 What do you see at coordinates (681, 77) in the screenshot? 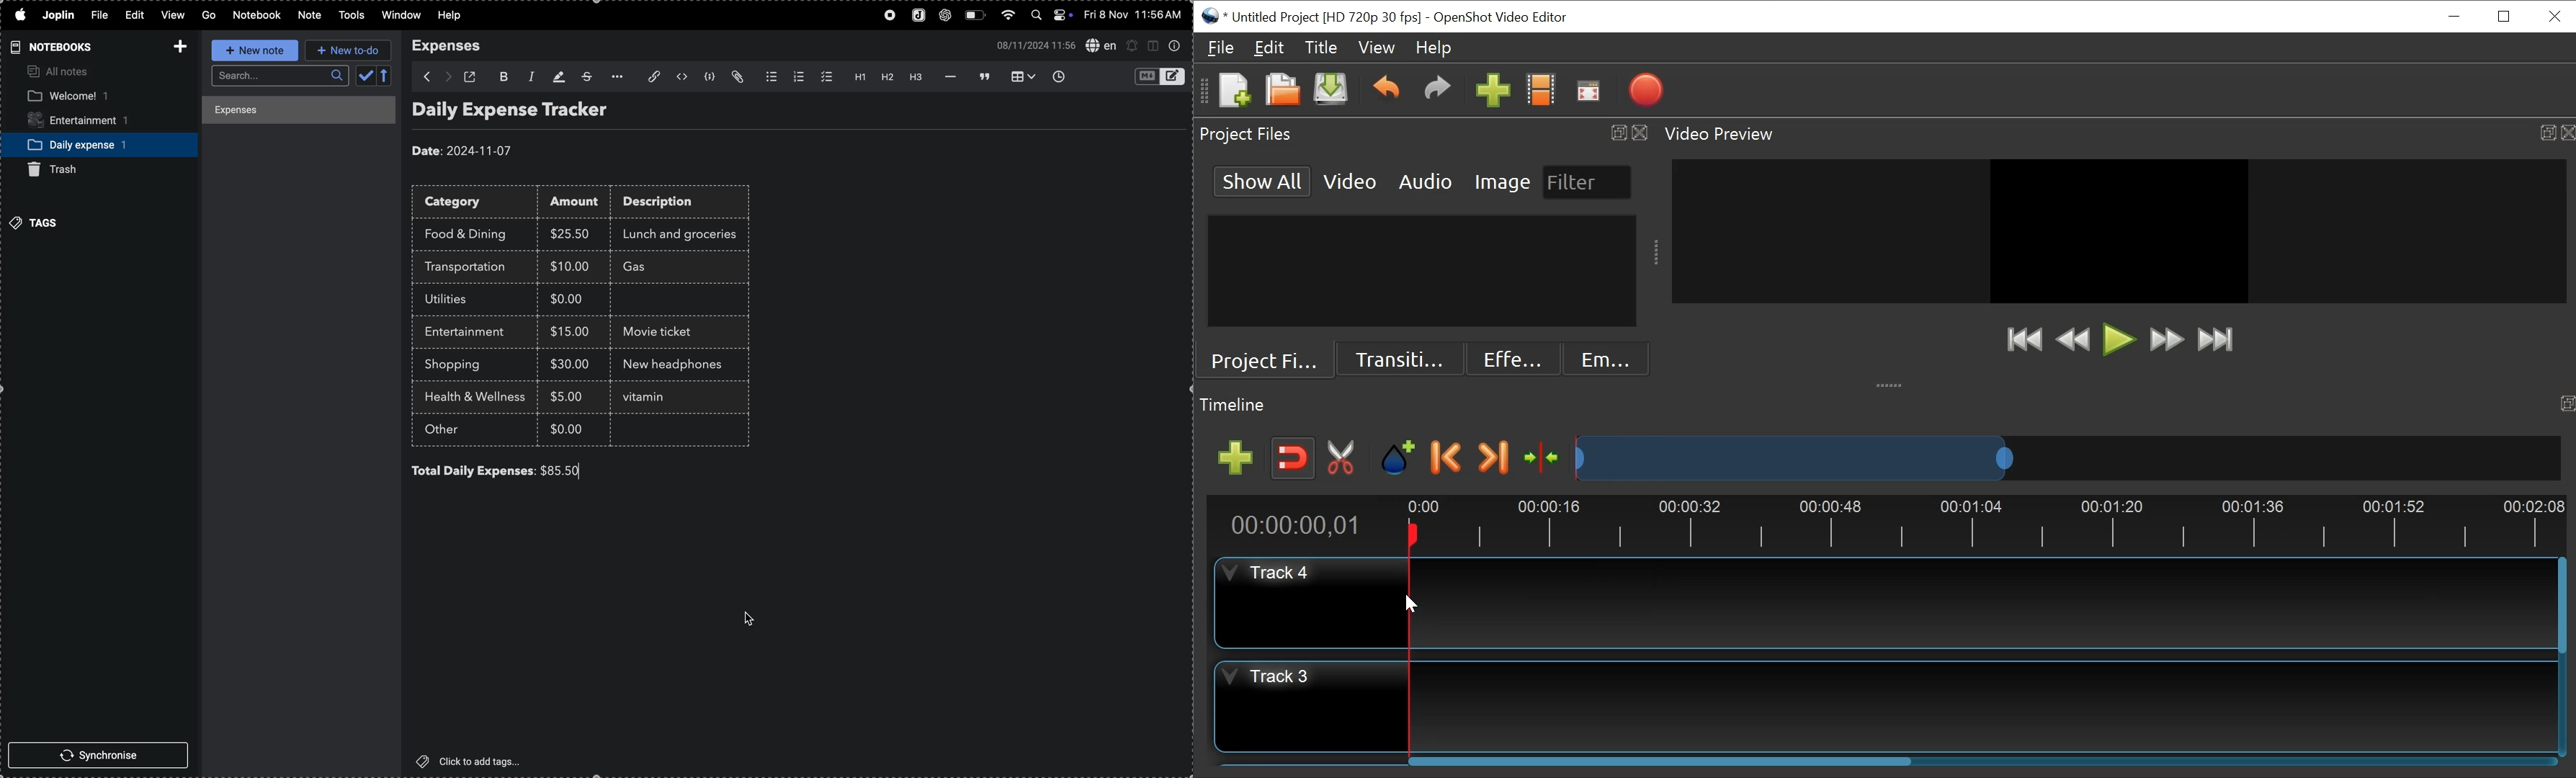
I see `inline code` at bounding box center [681, 77].